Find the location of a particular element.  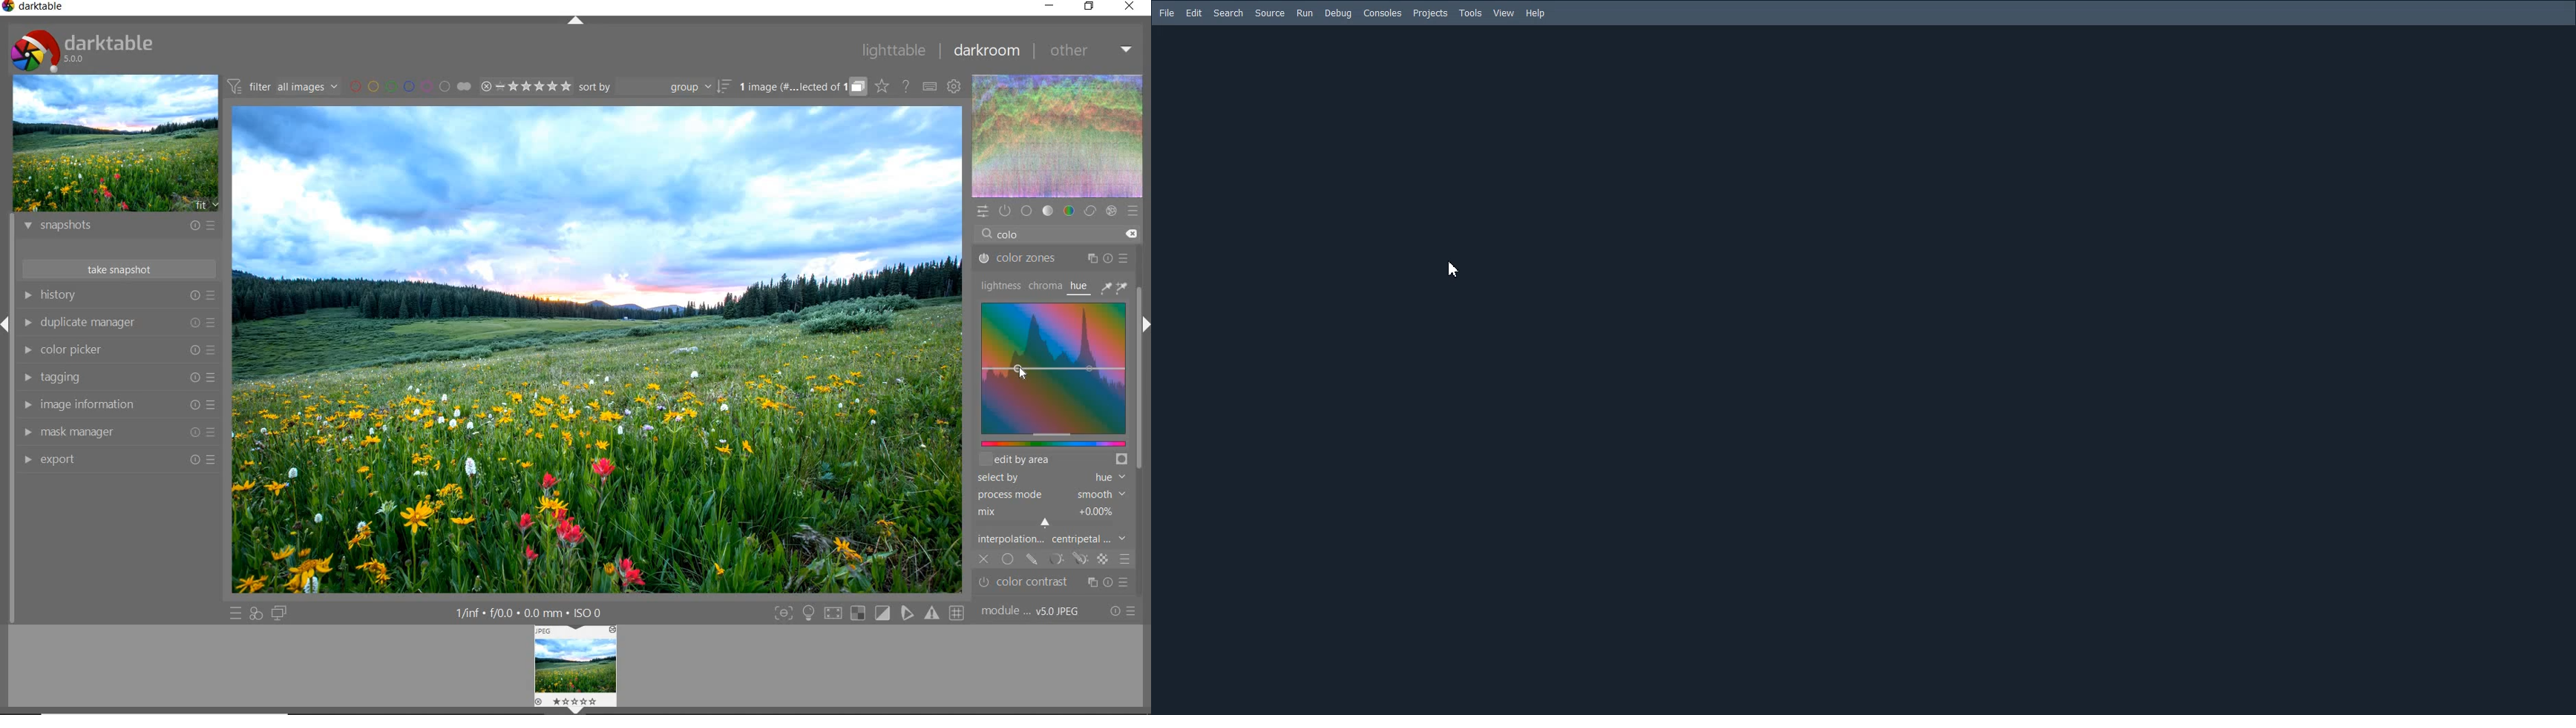

View is located at coordinates (1504, 13).